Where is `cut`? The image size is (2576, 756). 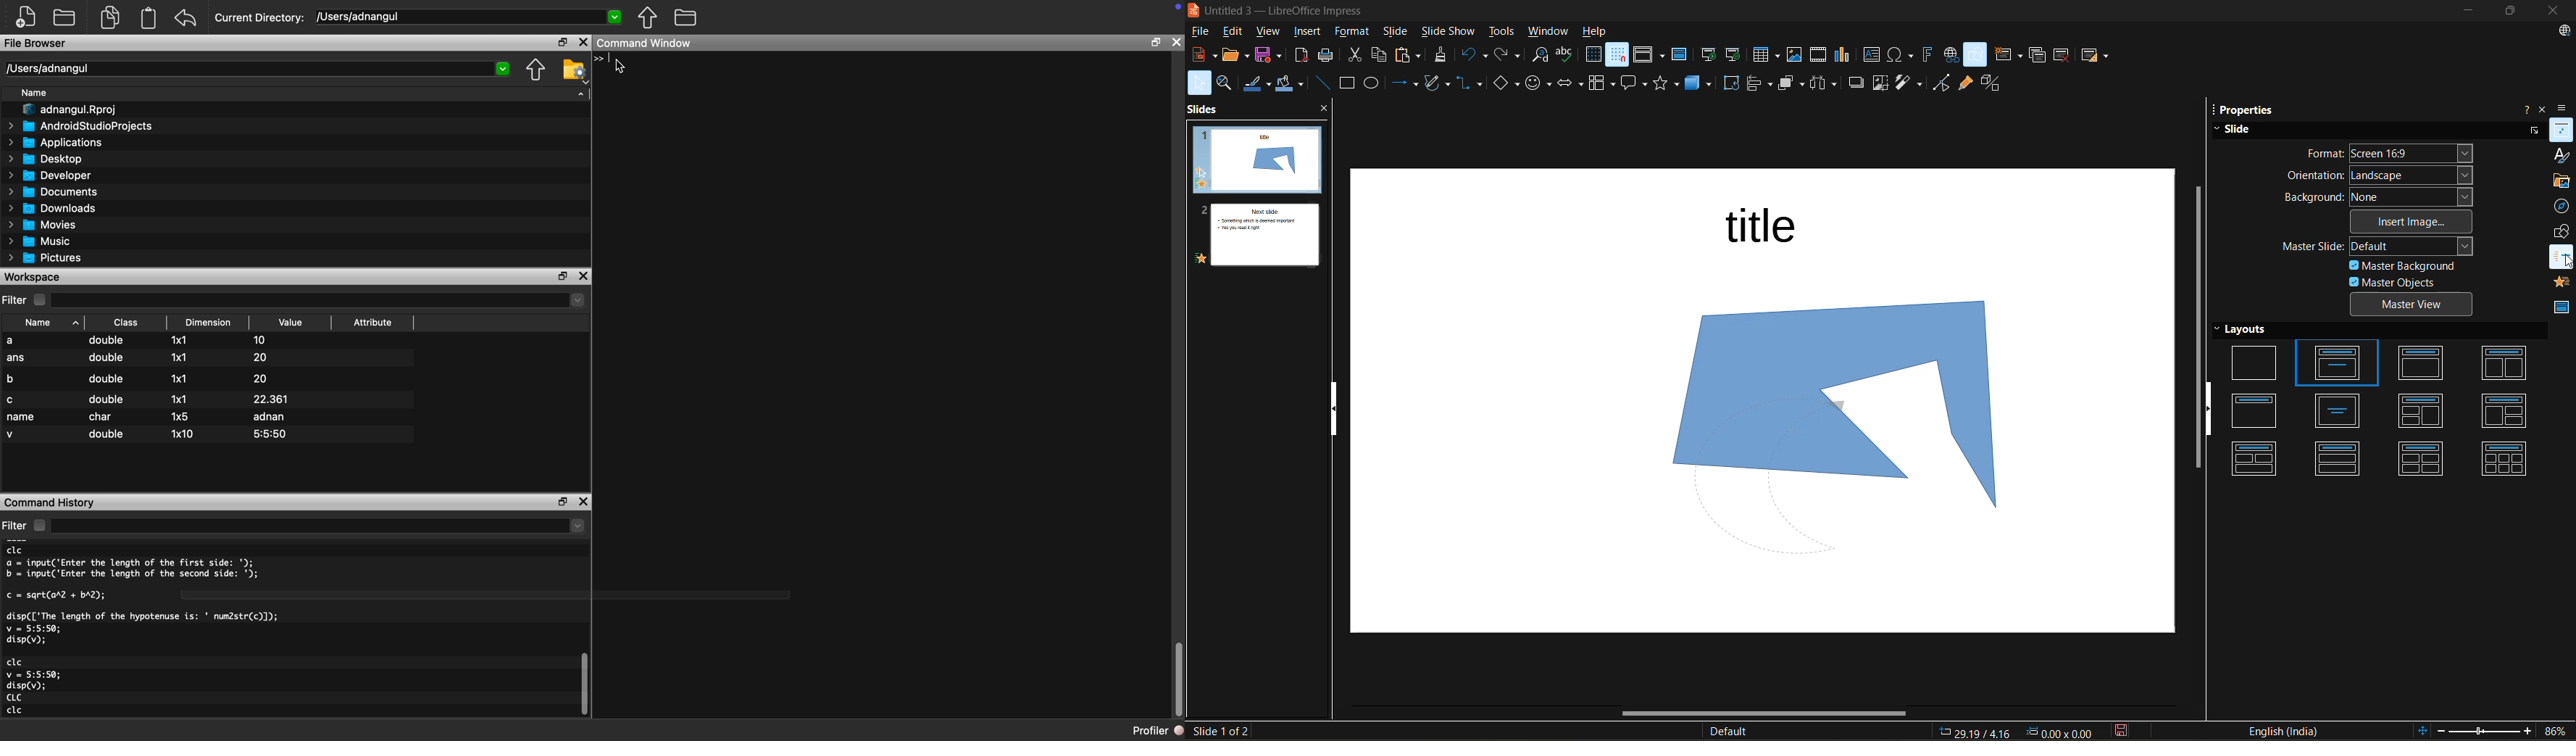
cut is located at coordinates (1357, 57).